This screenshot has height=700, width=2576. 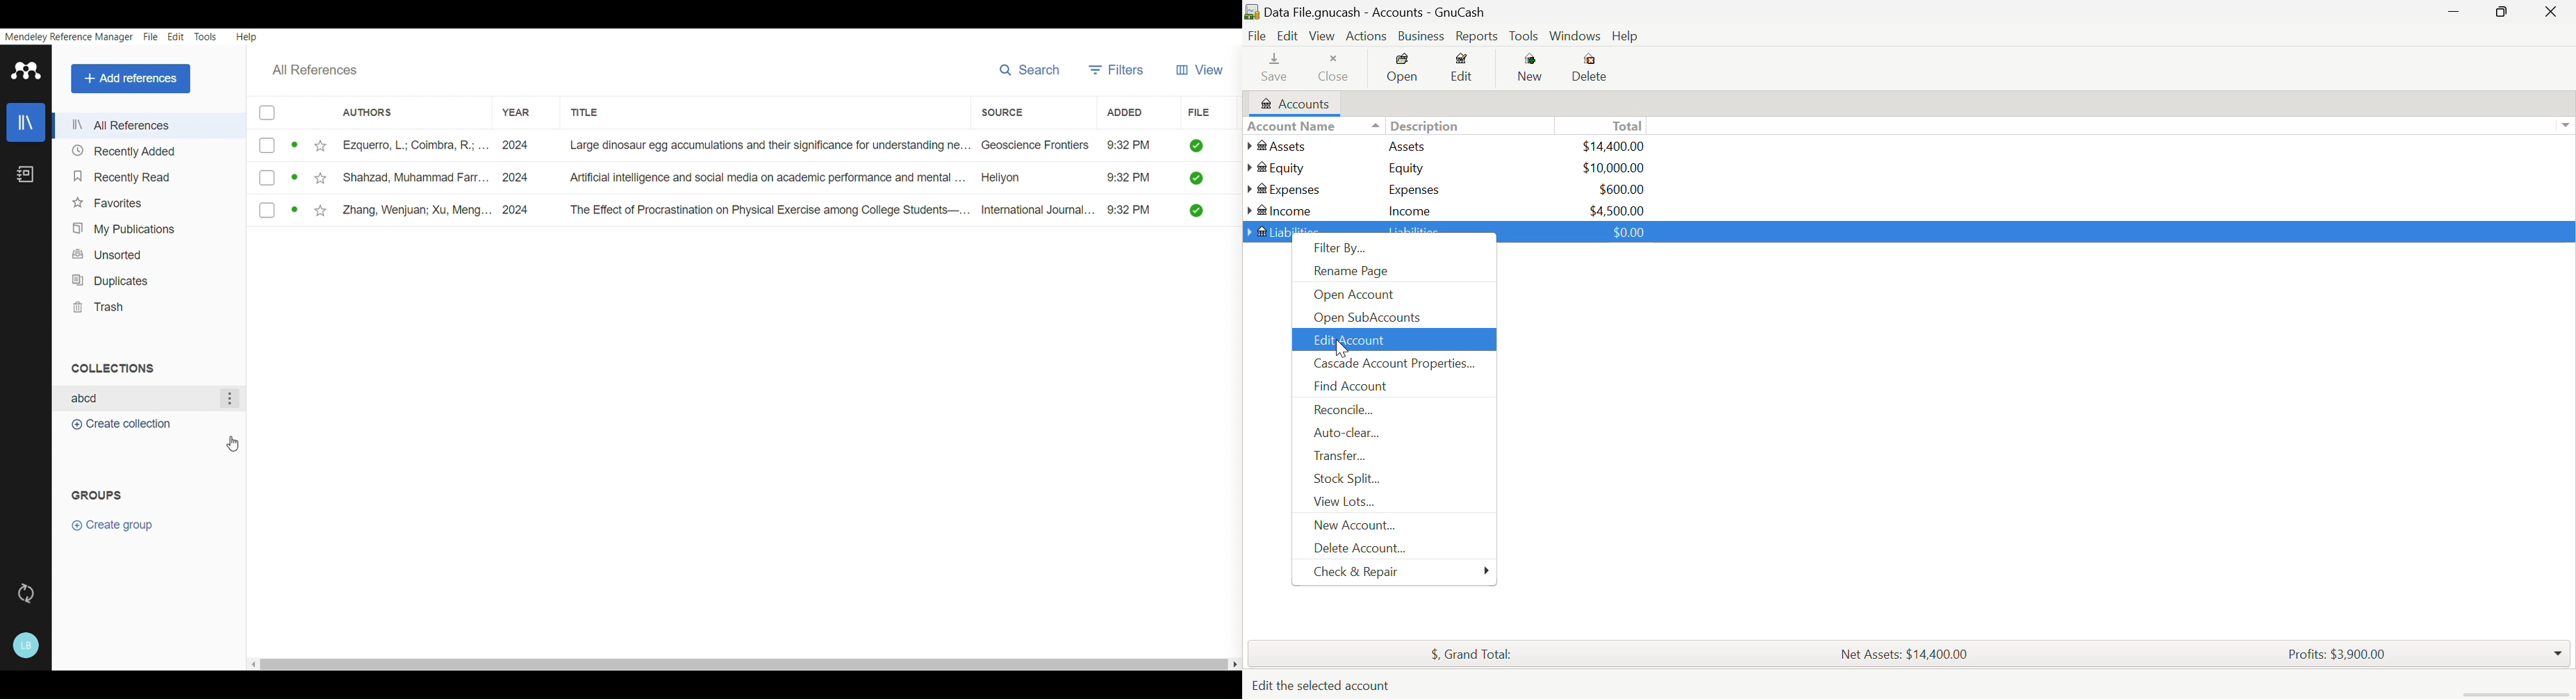 I want to click on Favorites, so click(x=111, y=200).